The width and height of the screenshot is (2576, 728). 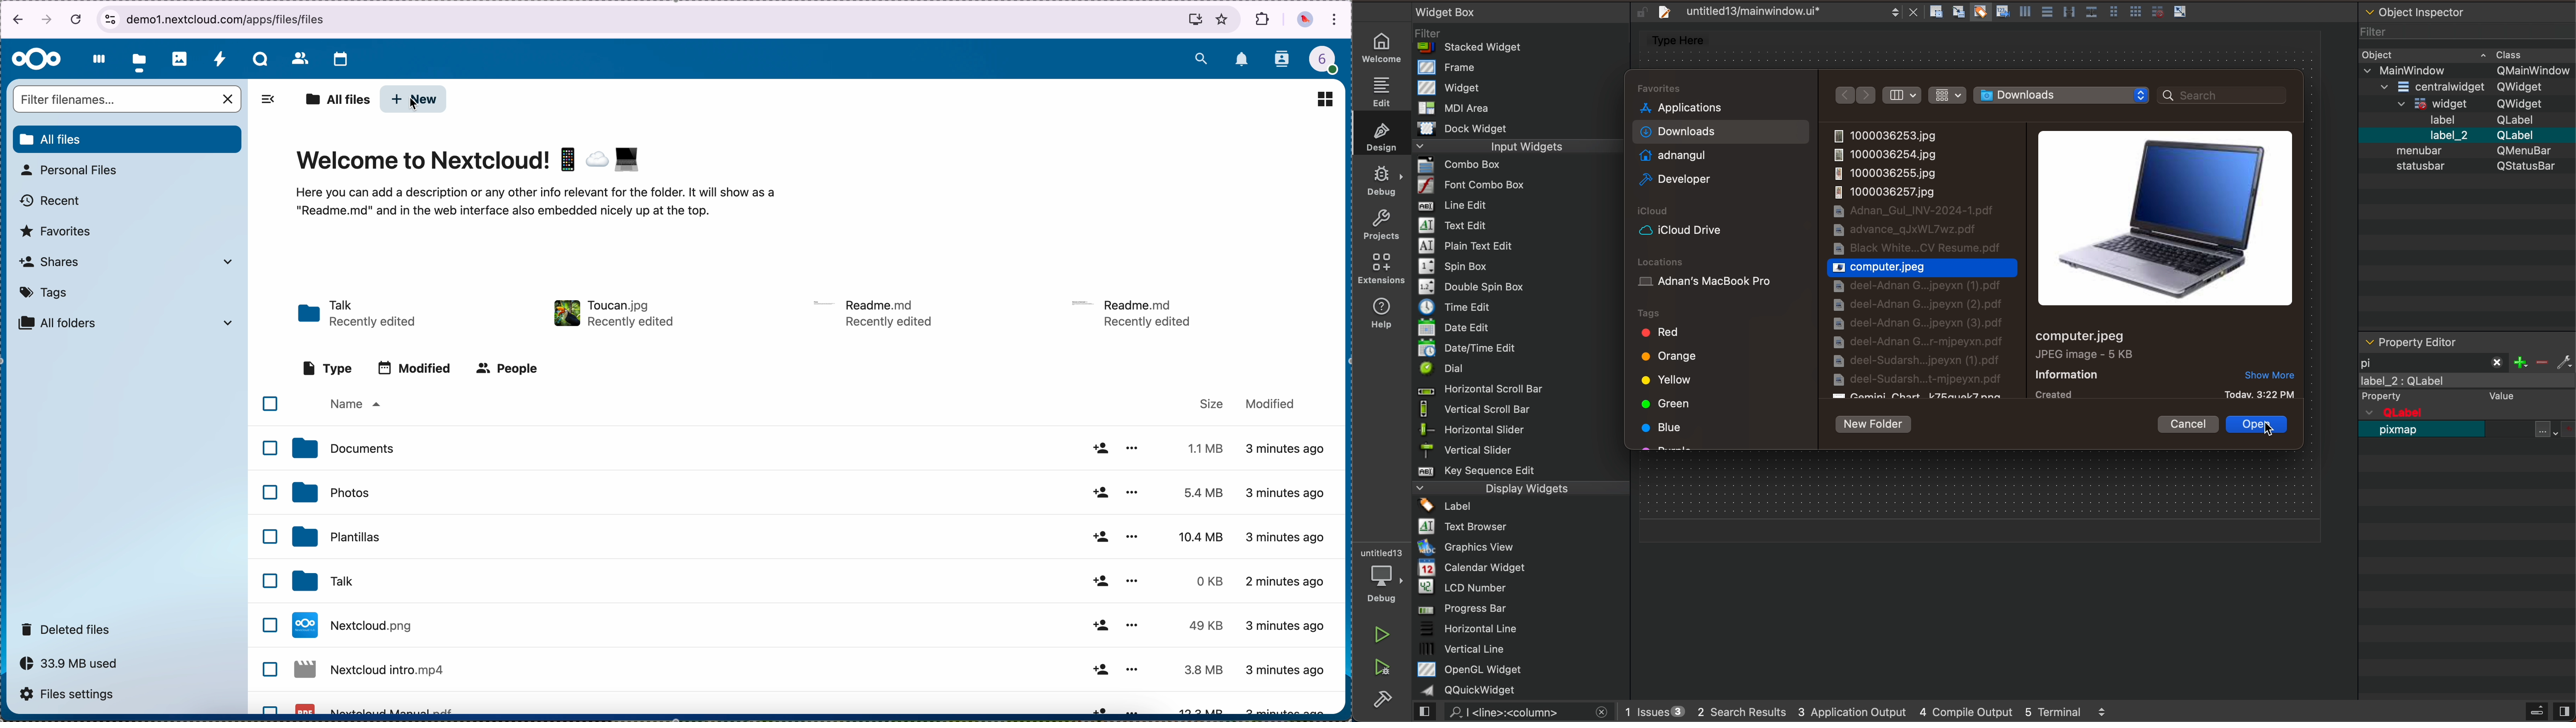 What do you see at coordinates (45, 293) in the screenshot?
I see `tags` at bounding box center [45, 293].